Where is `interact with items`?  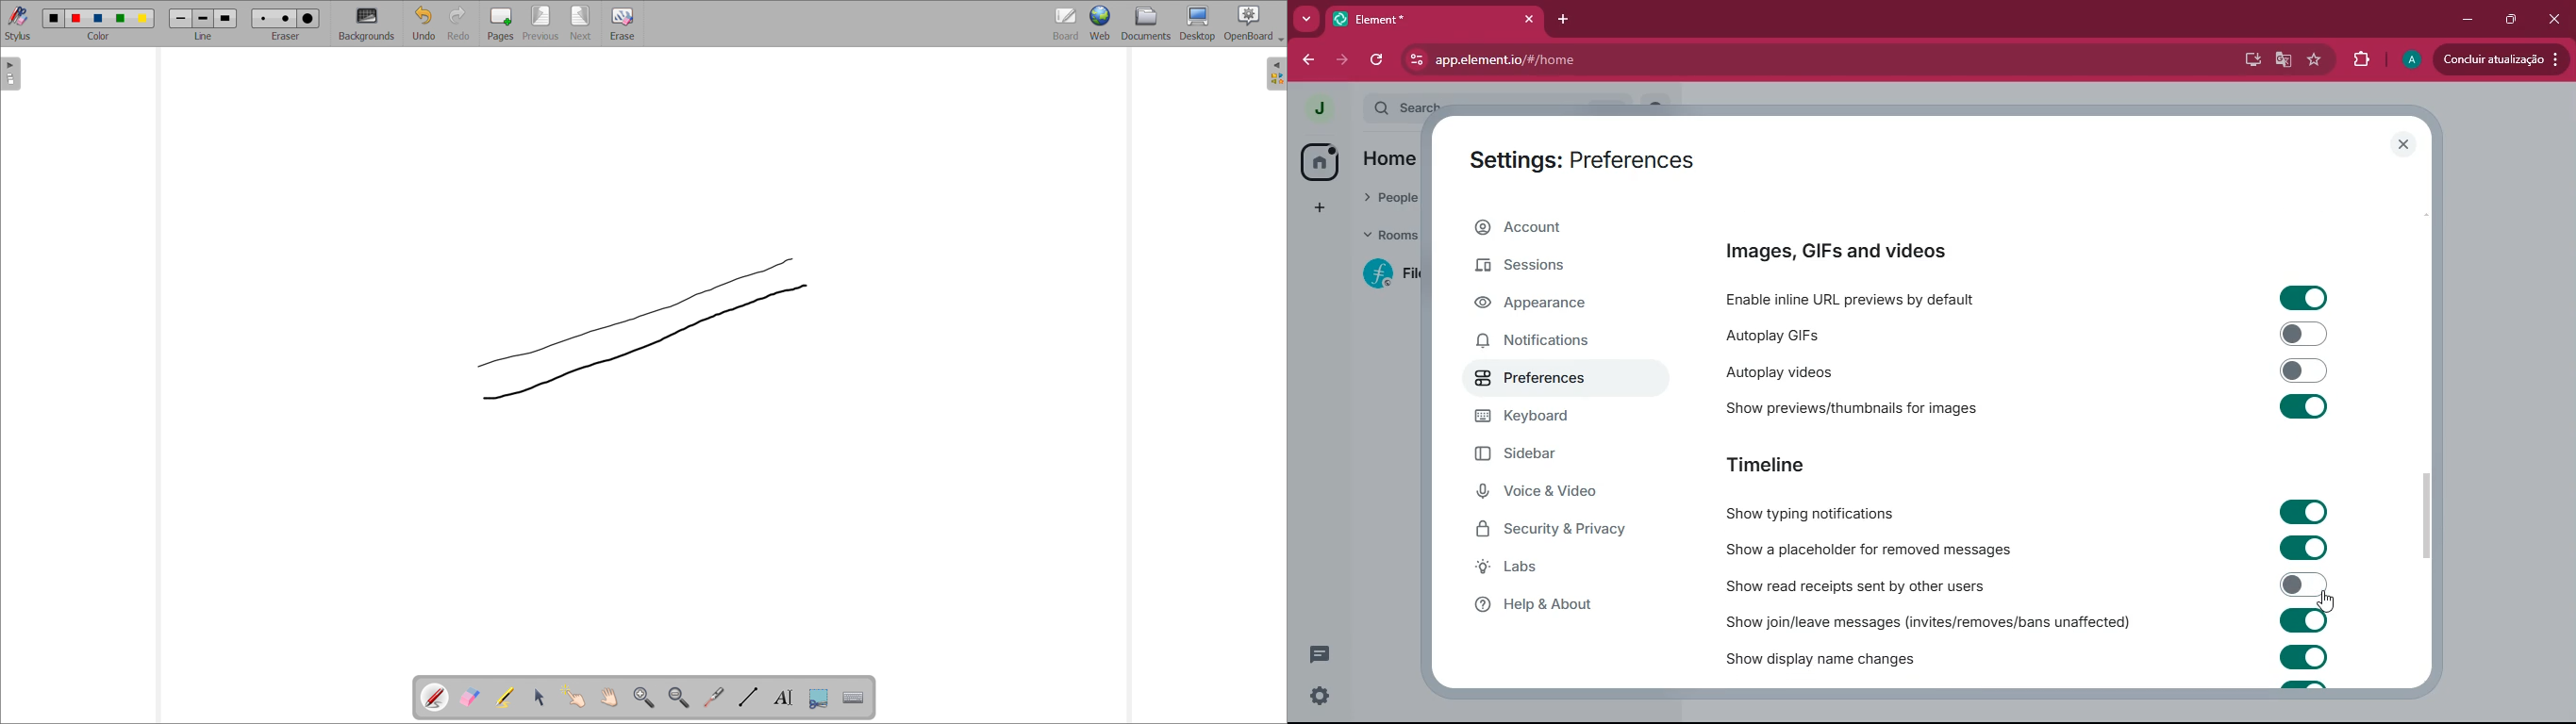 interact with items is located at coordinates (575, 697).